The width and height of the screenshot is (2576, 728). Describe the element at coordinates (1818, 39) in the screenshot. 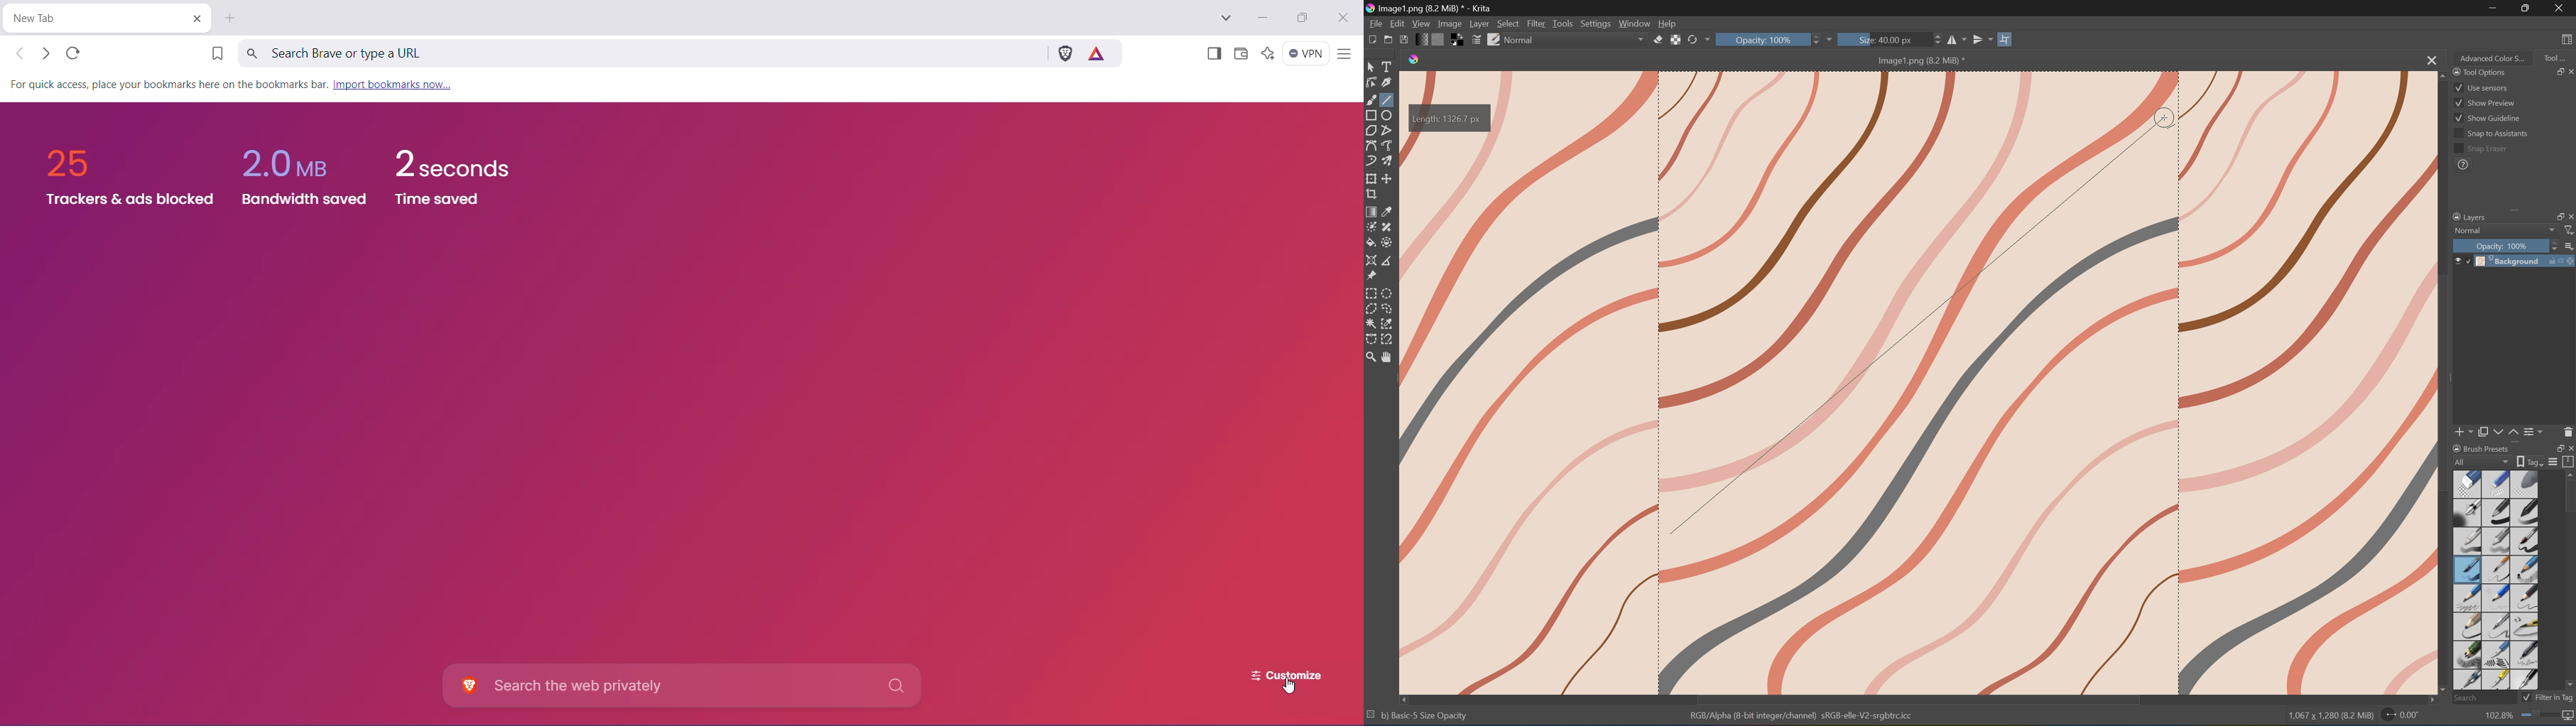

I see `Slider` at that location.